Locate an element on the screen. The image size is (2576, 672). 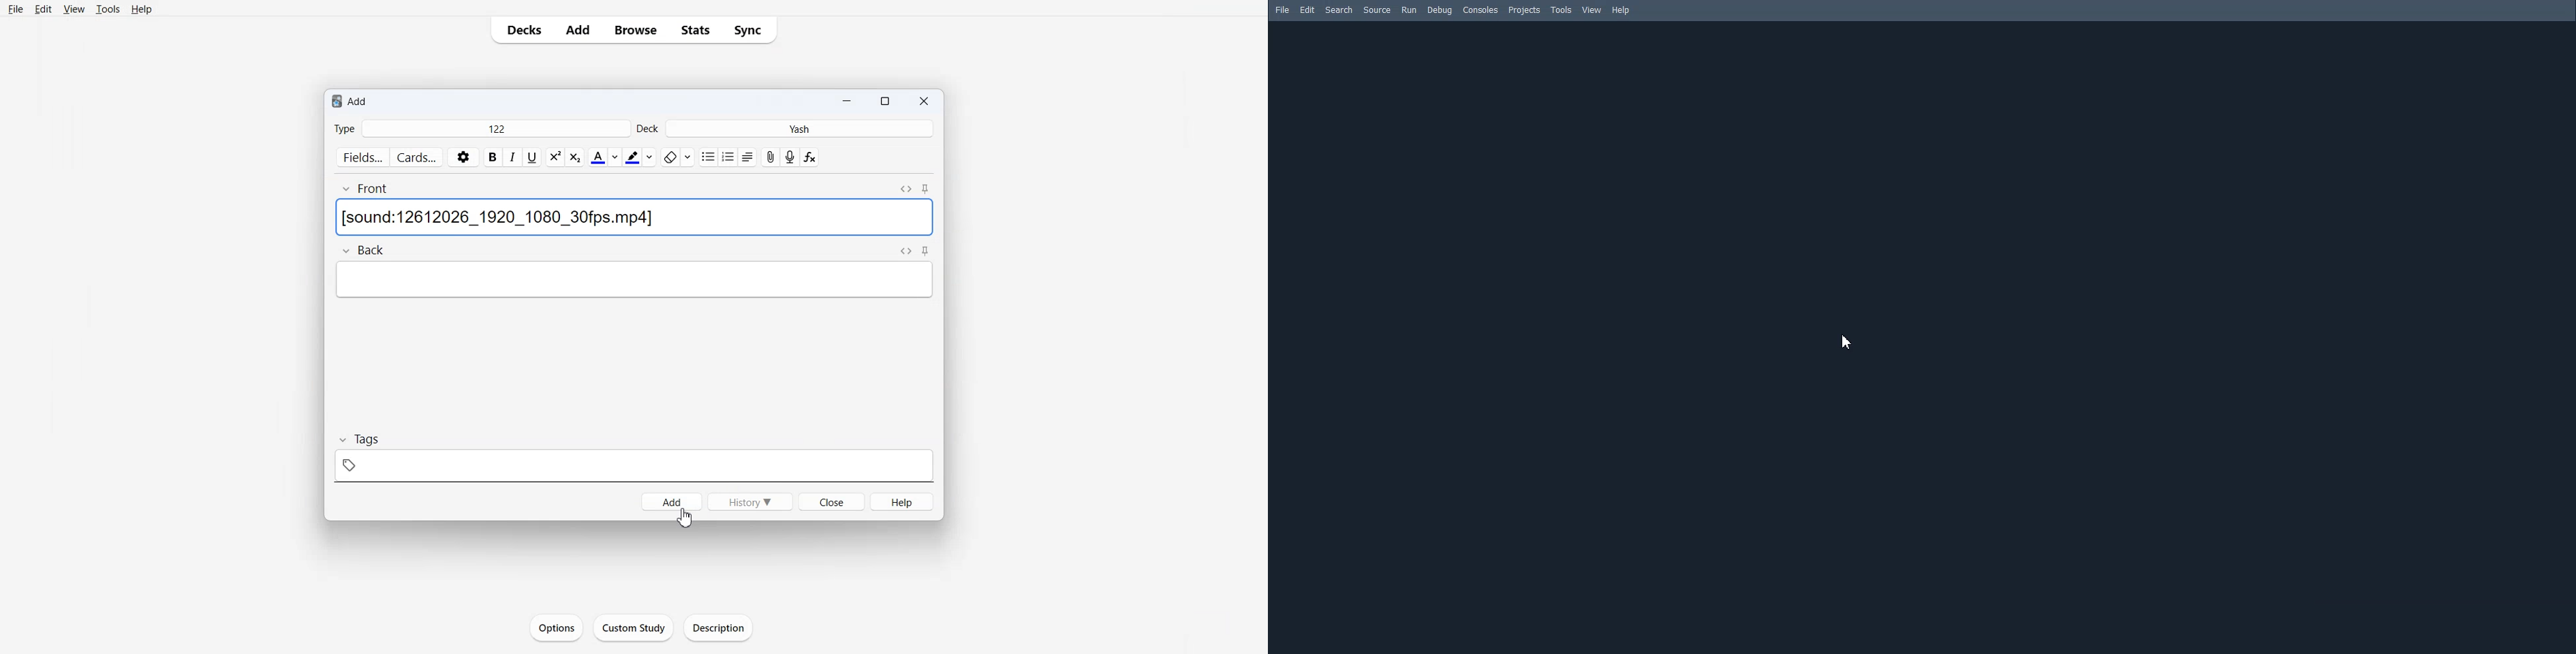
History is located at coordinates (750, 501).